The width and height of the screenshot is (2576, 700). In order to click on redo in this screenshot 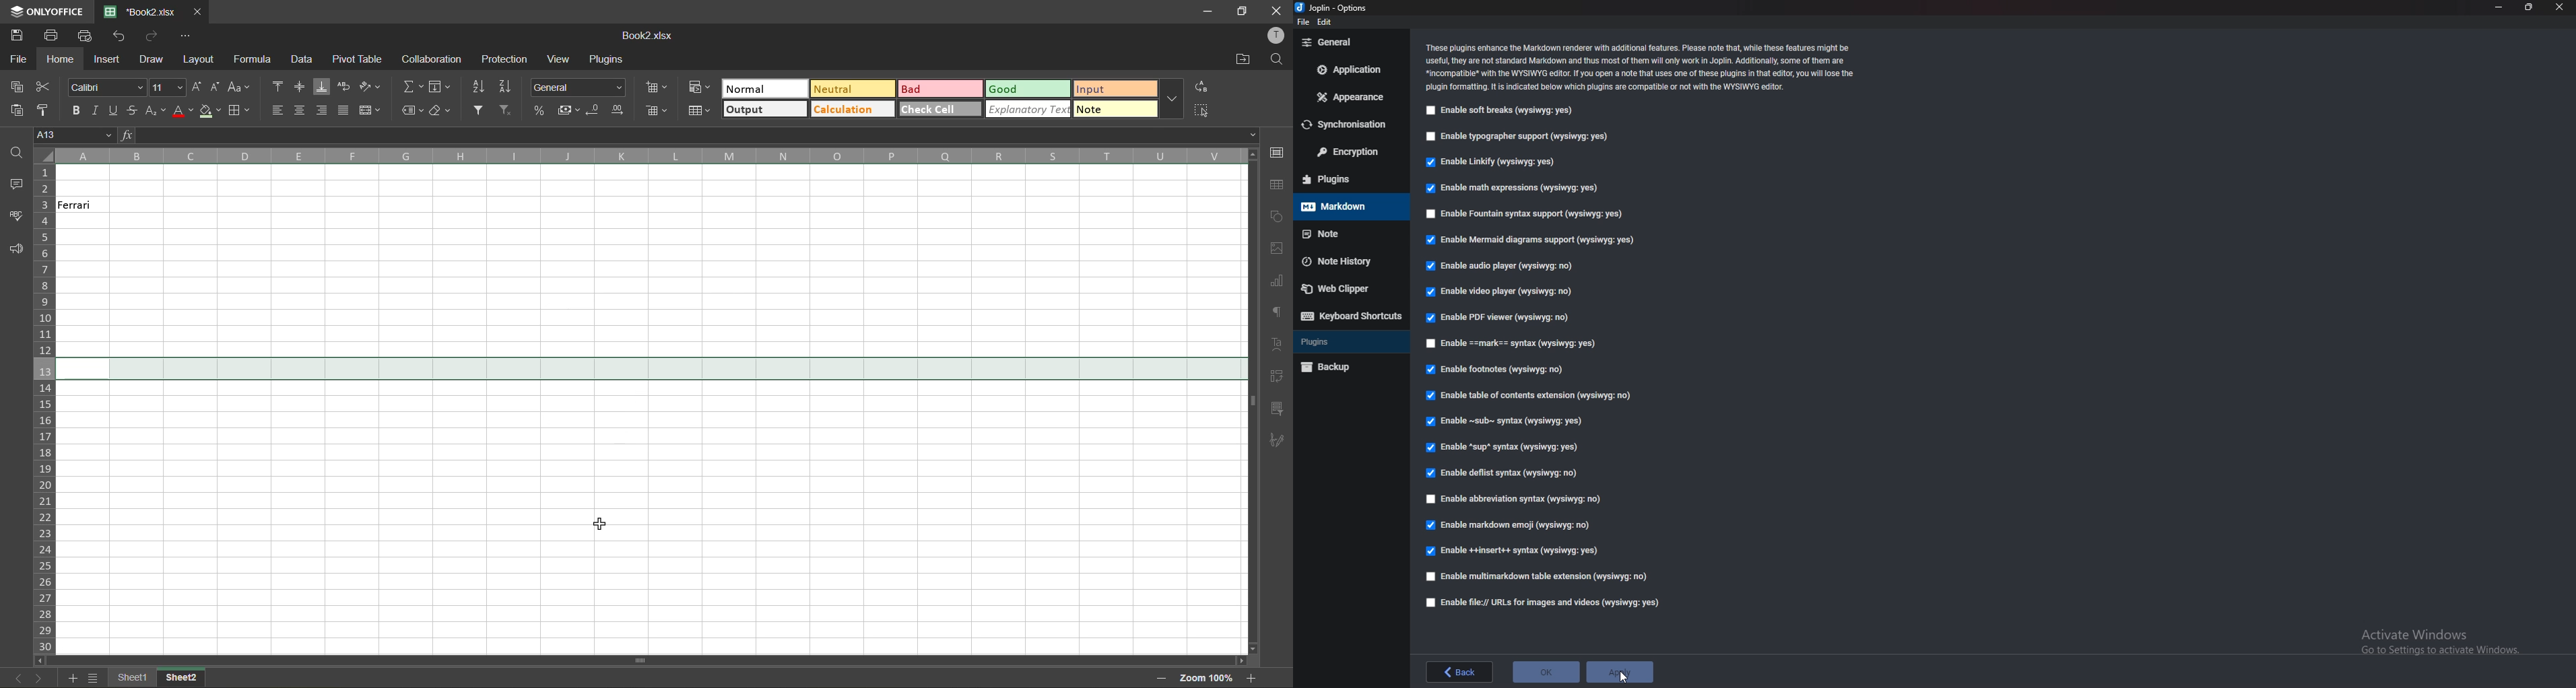, I will do `click(154, 36)`.